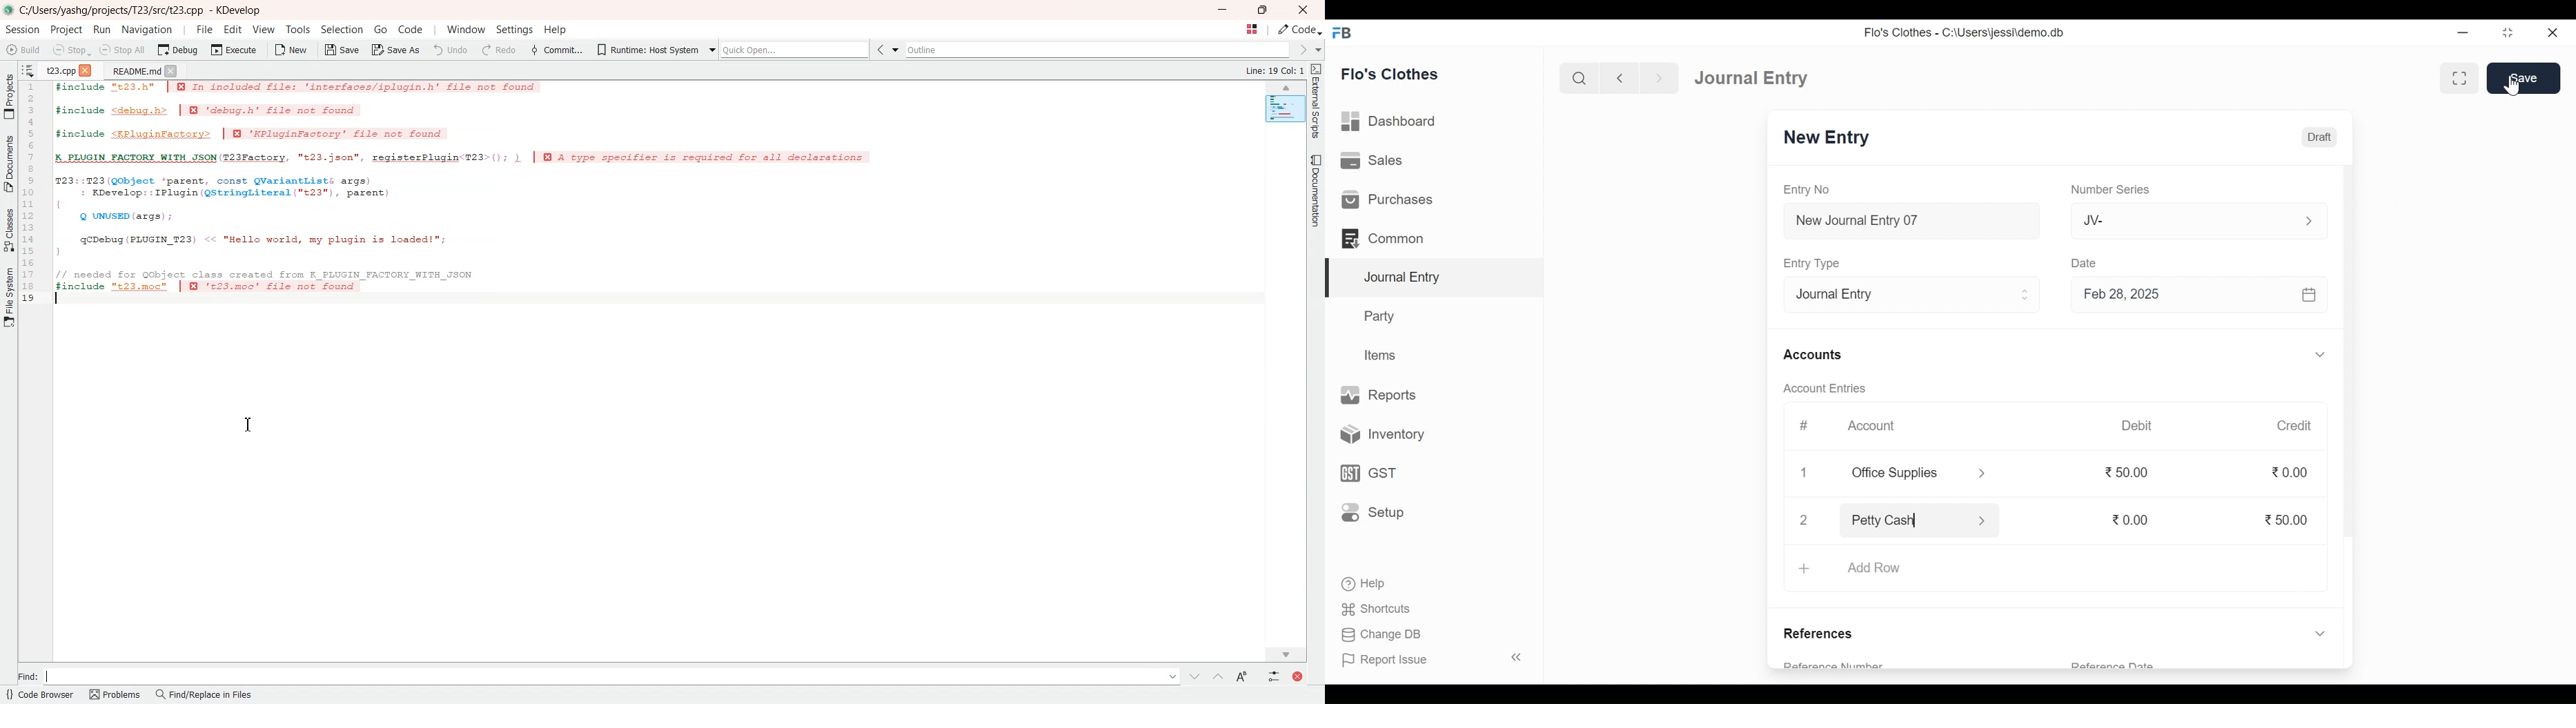  I want to click on JV-, so click(2176, 221).